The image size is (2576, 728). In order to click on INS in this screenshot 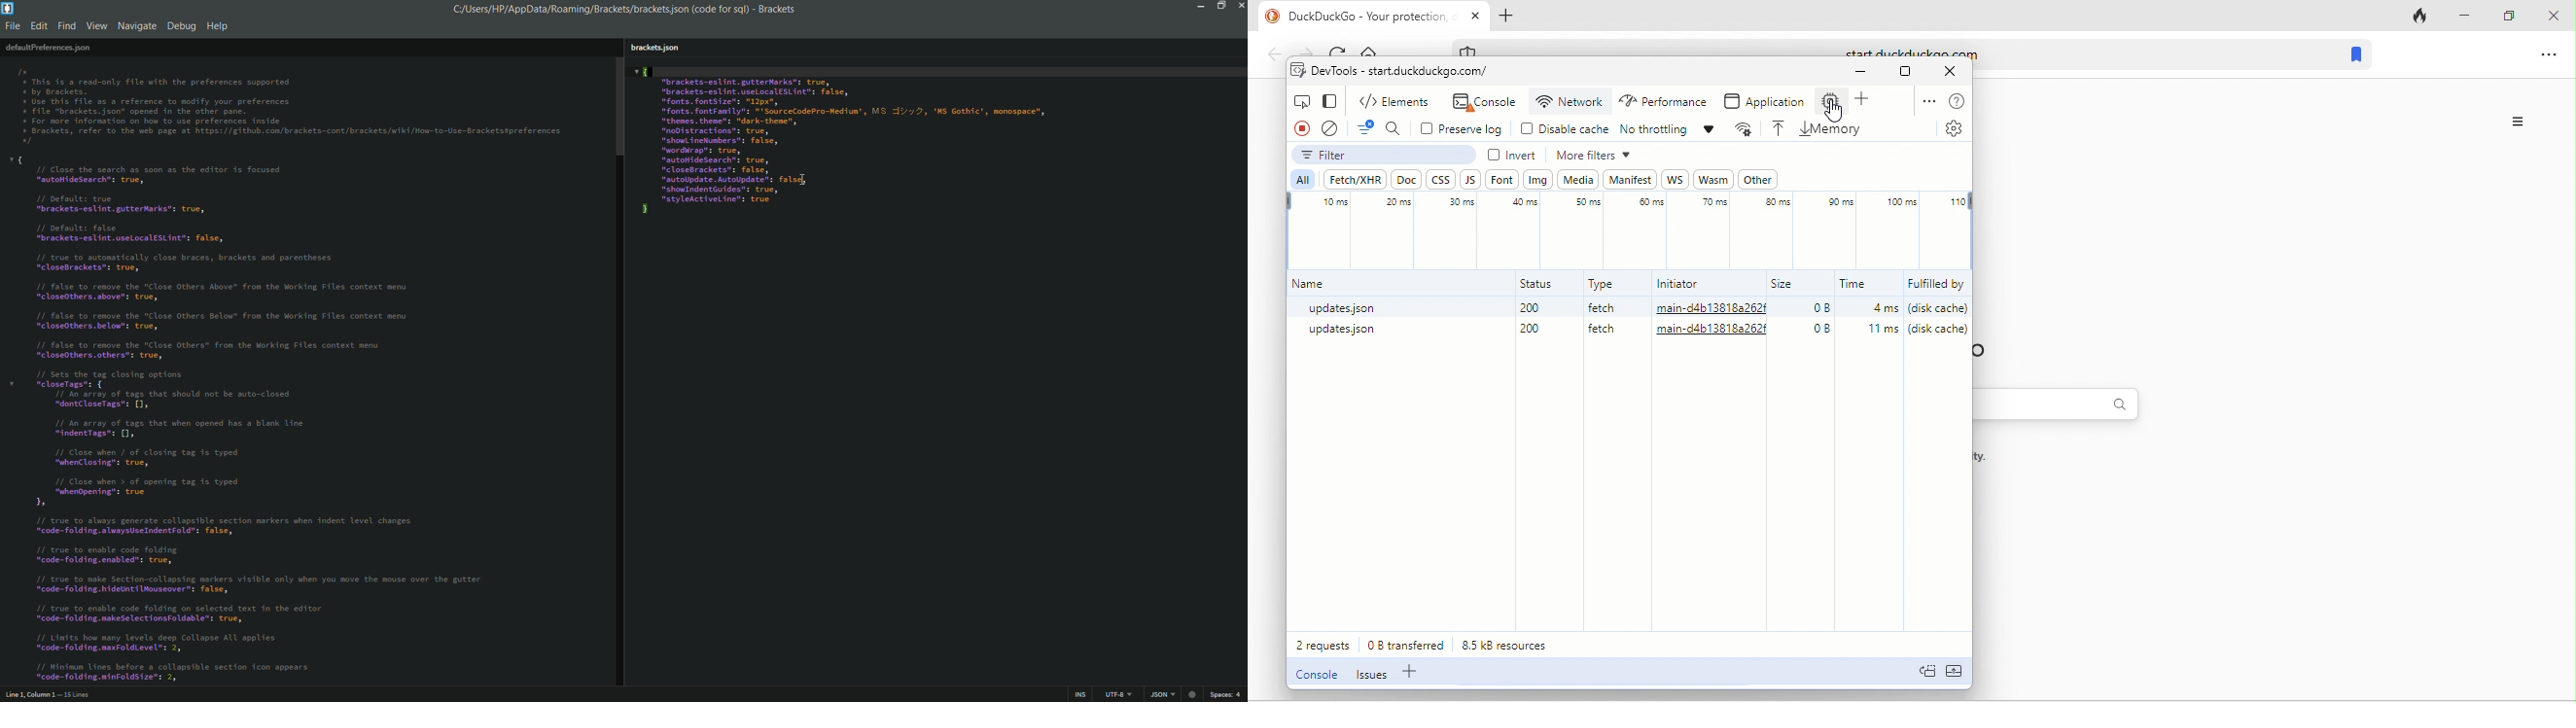, I will do `click(1080, 694)`.